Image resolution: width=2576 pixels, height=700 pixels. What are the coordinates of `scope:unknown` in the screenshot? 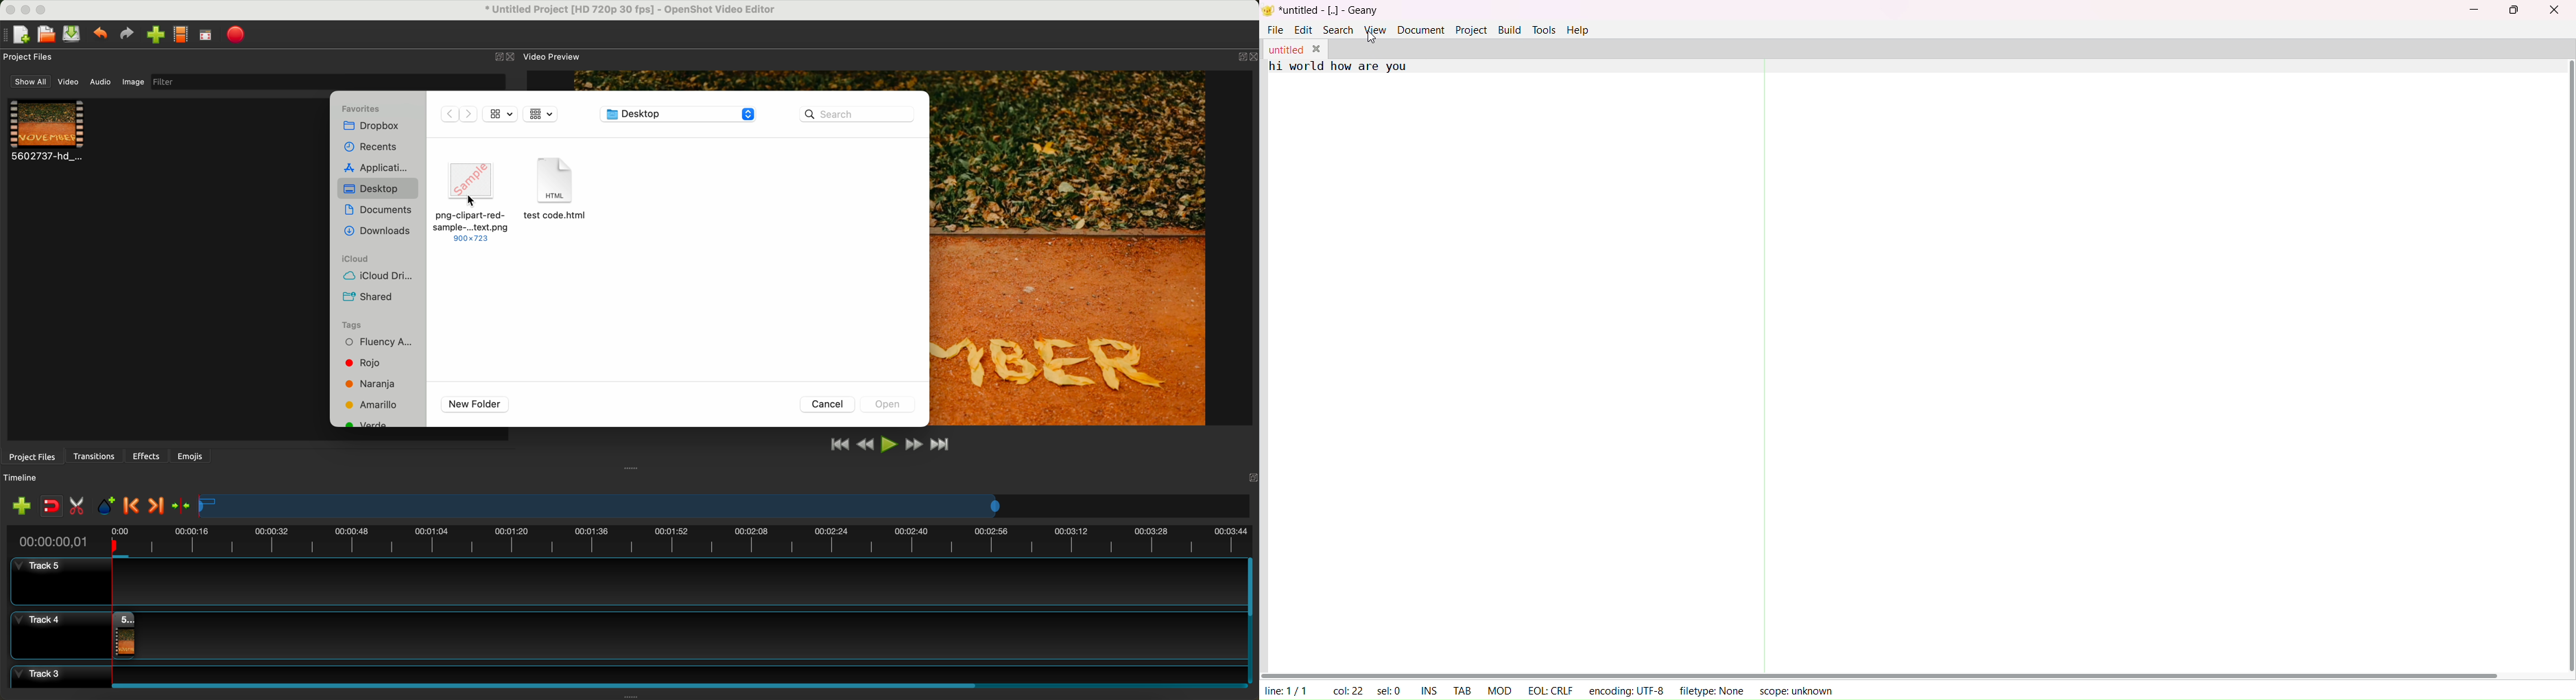 It's located at (1792, 690).